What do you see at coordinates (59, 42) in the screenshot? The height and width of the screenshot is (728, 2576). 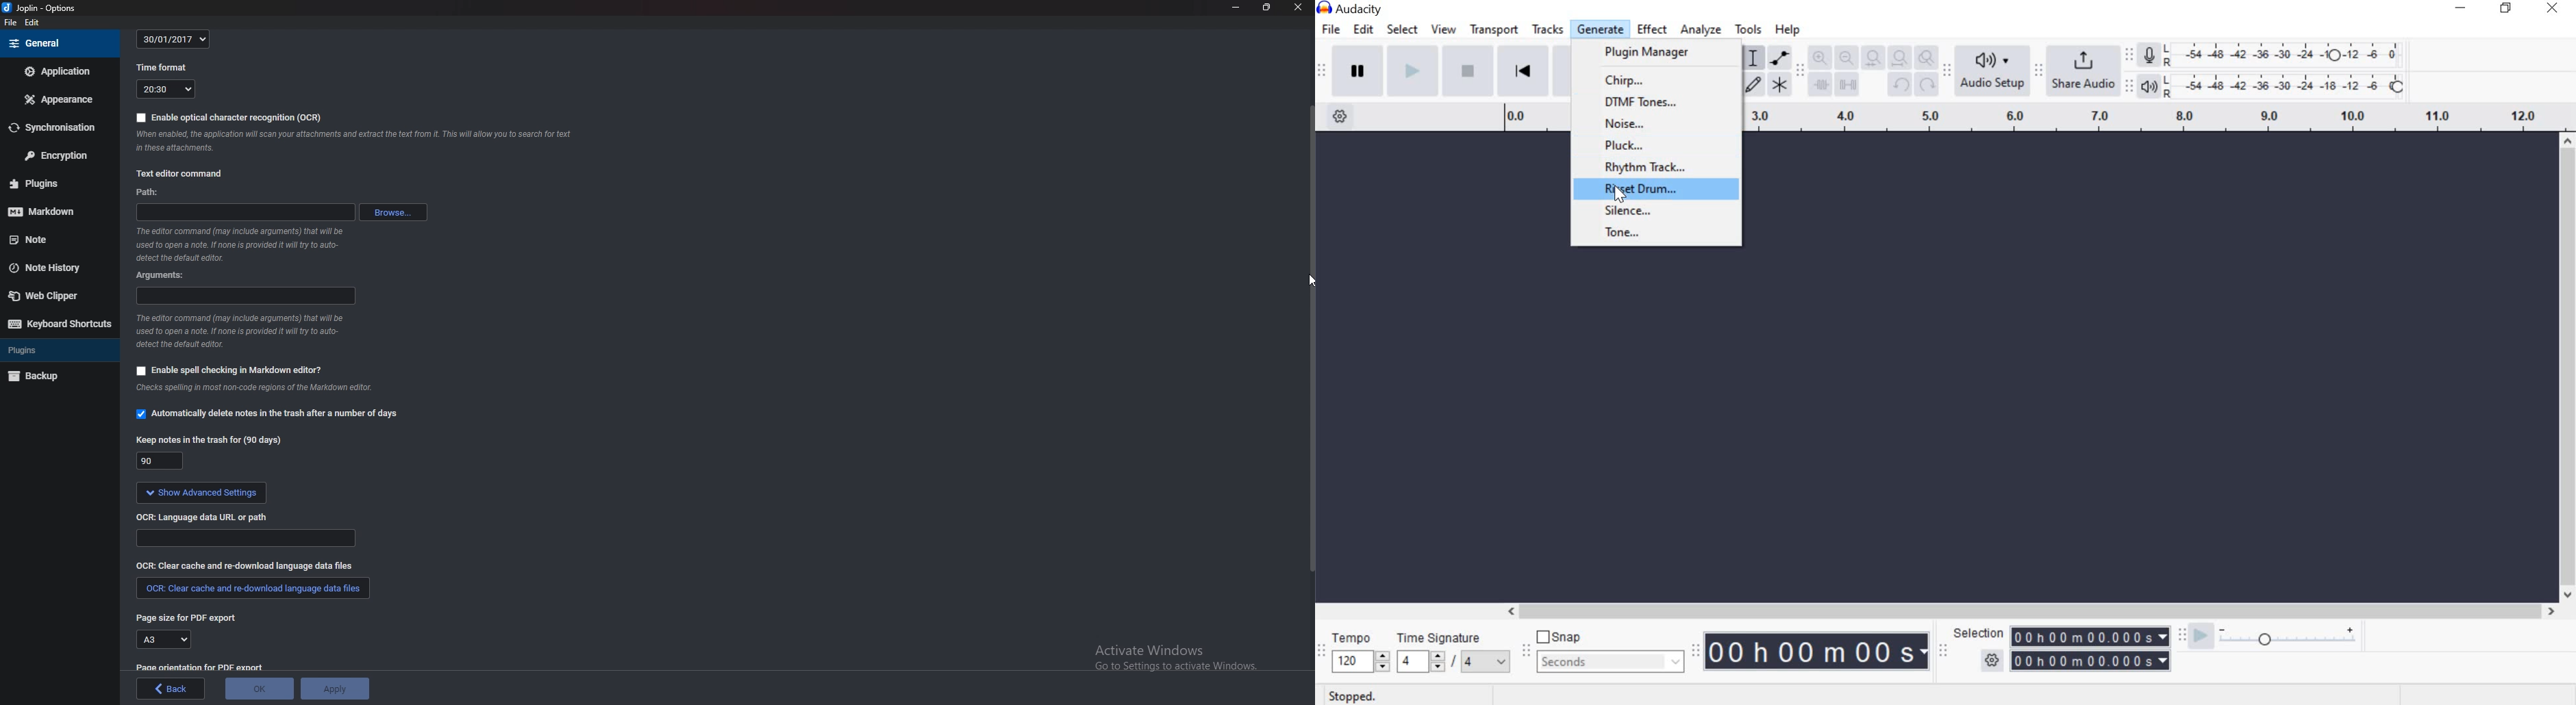 I see `general` at bounding box center [59, 42].